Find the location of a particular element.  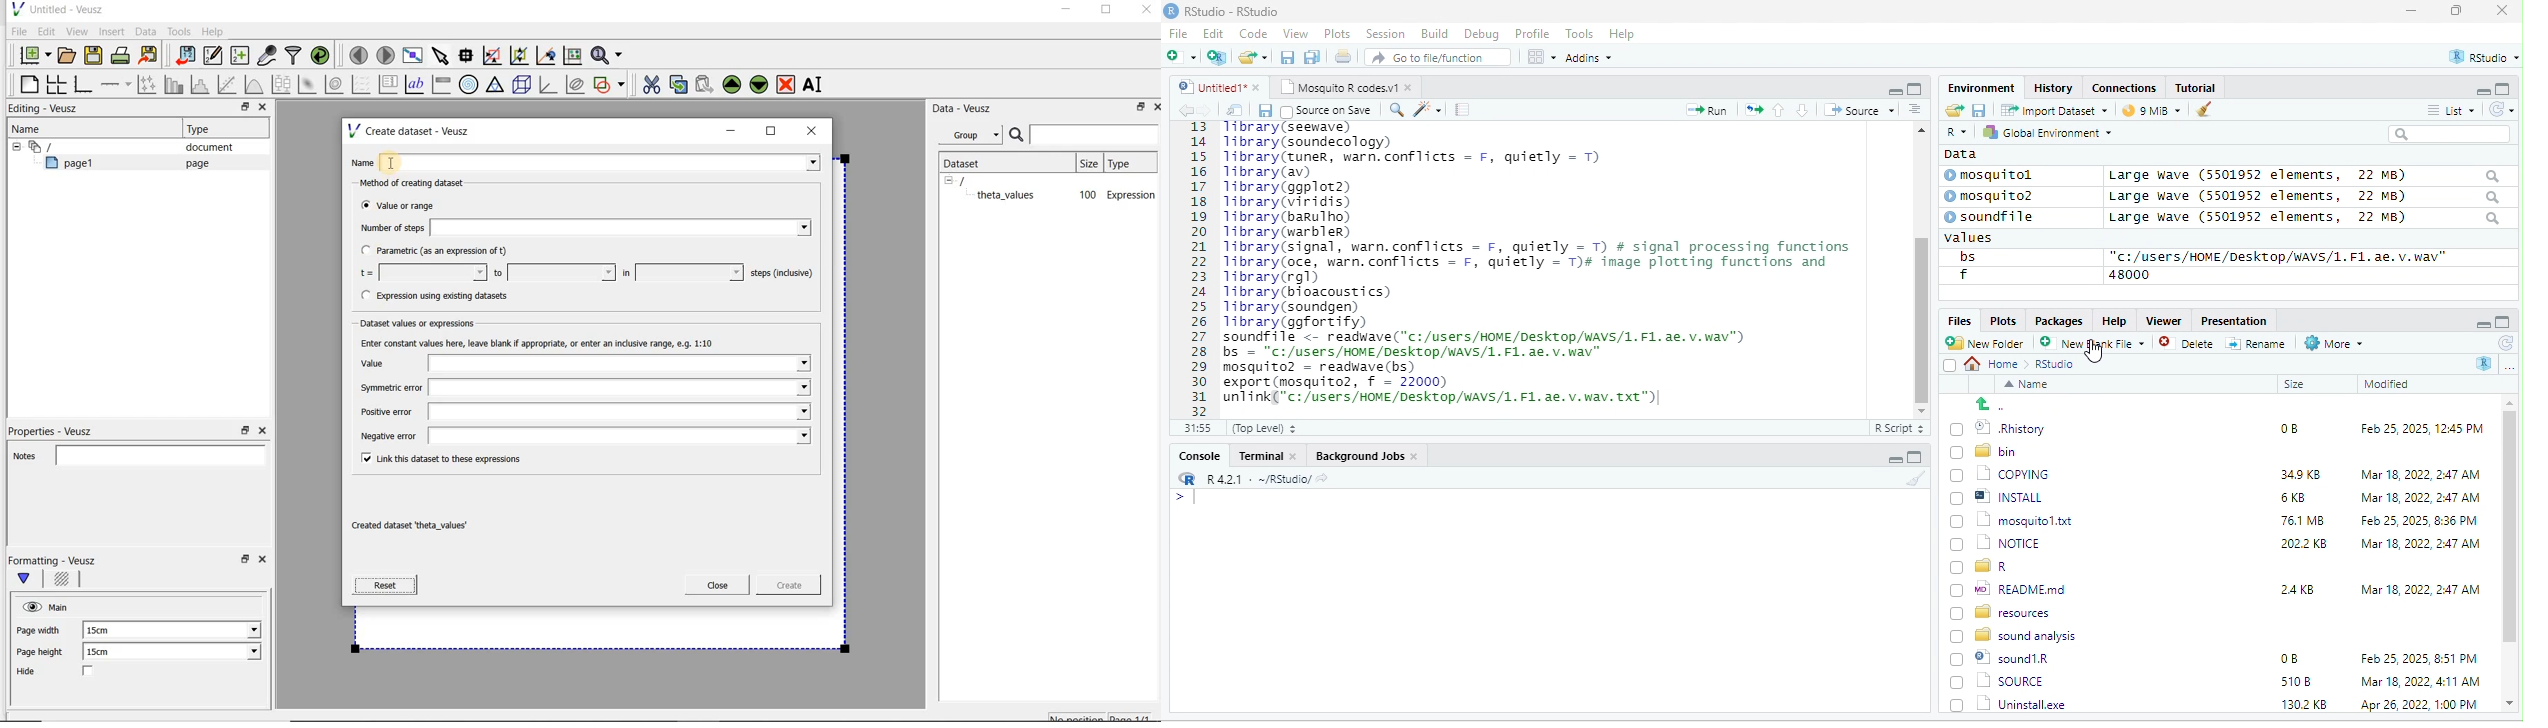

Edit is located at coordinates (46, 31).